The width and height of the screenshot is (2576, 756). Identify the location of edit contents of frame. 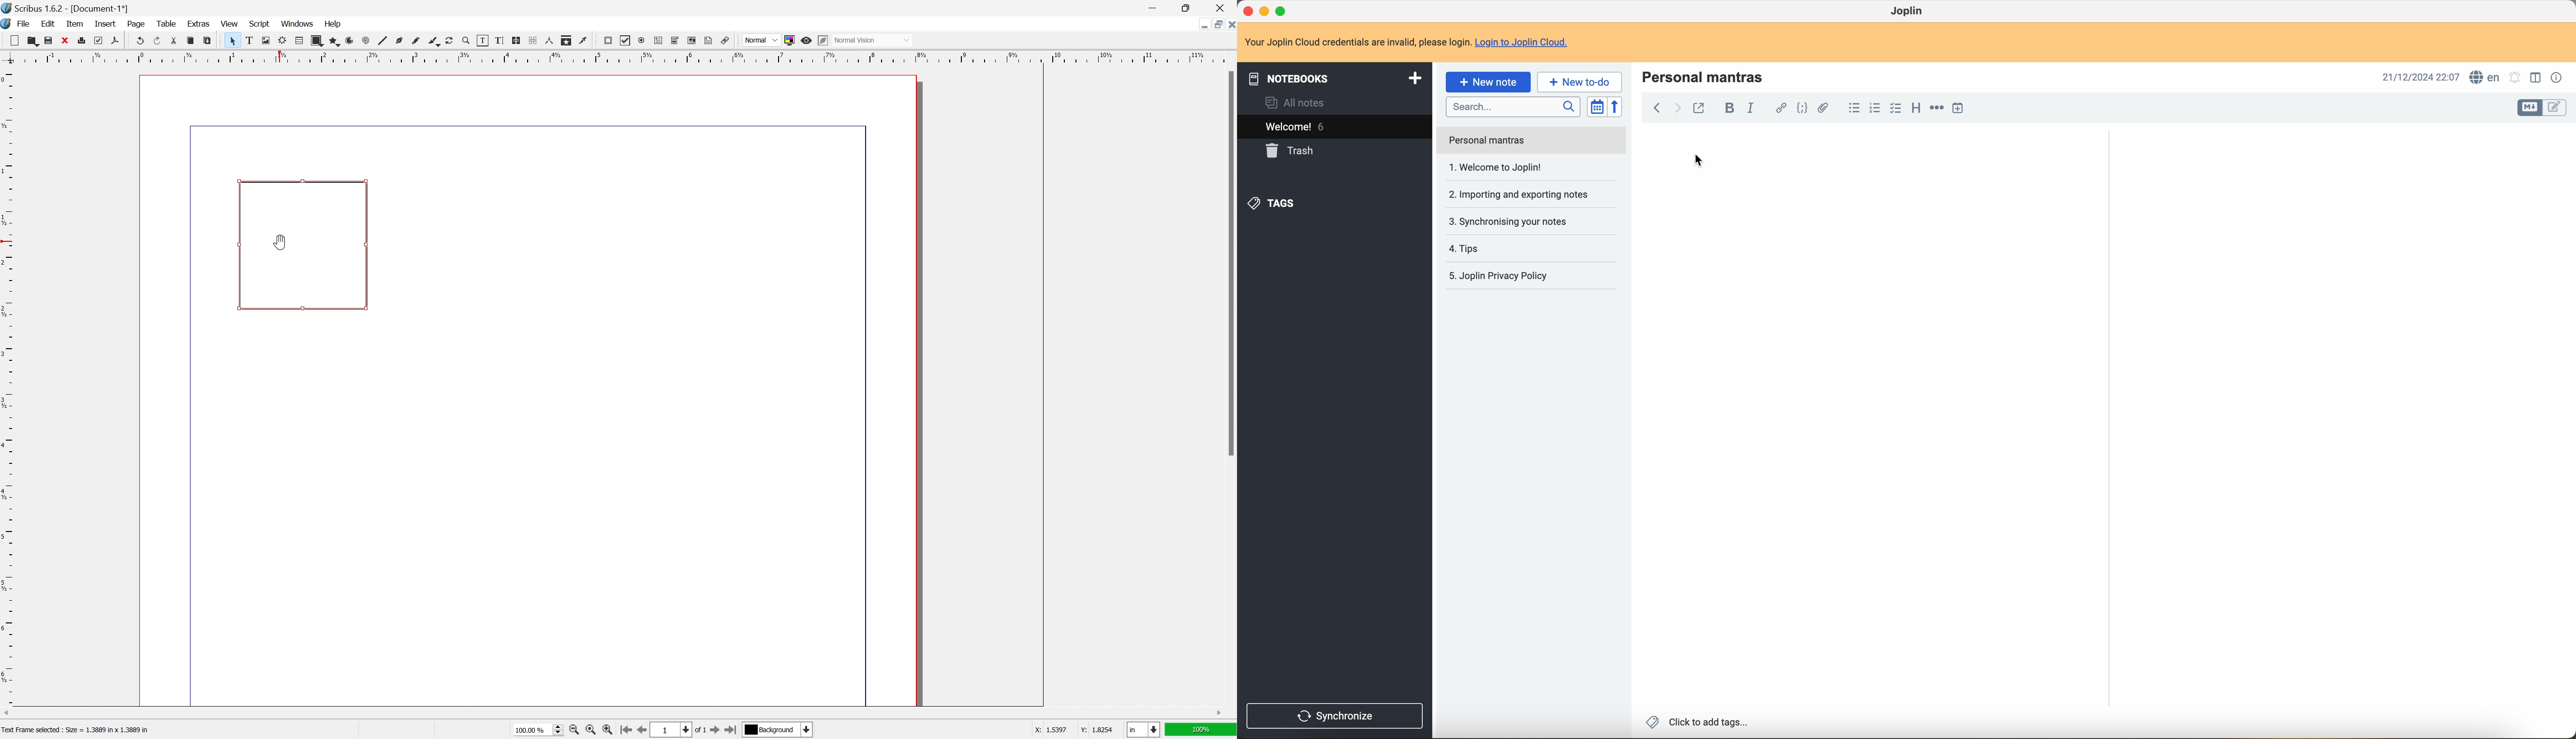
(482, 40).